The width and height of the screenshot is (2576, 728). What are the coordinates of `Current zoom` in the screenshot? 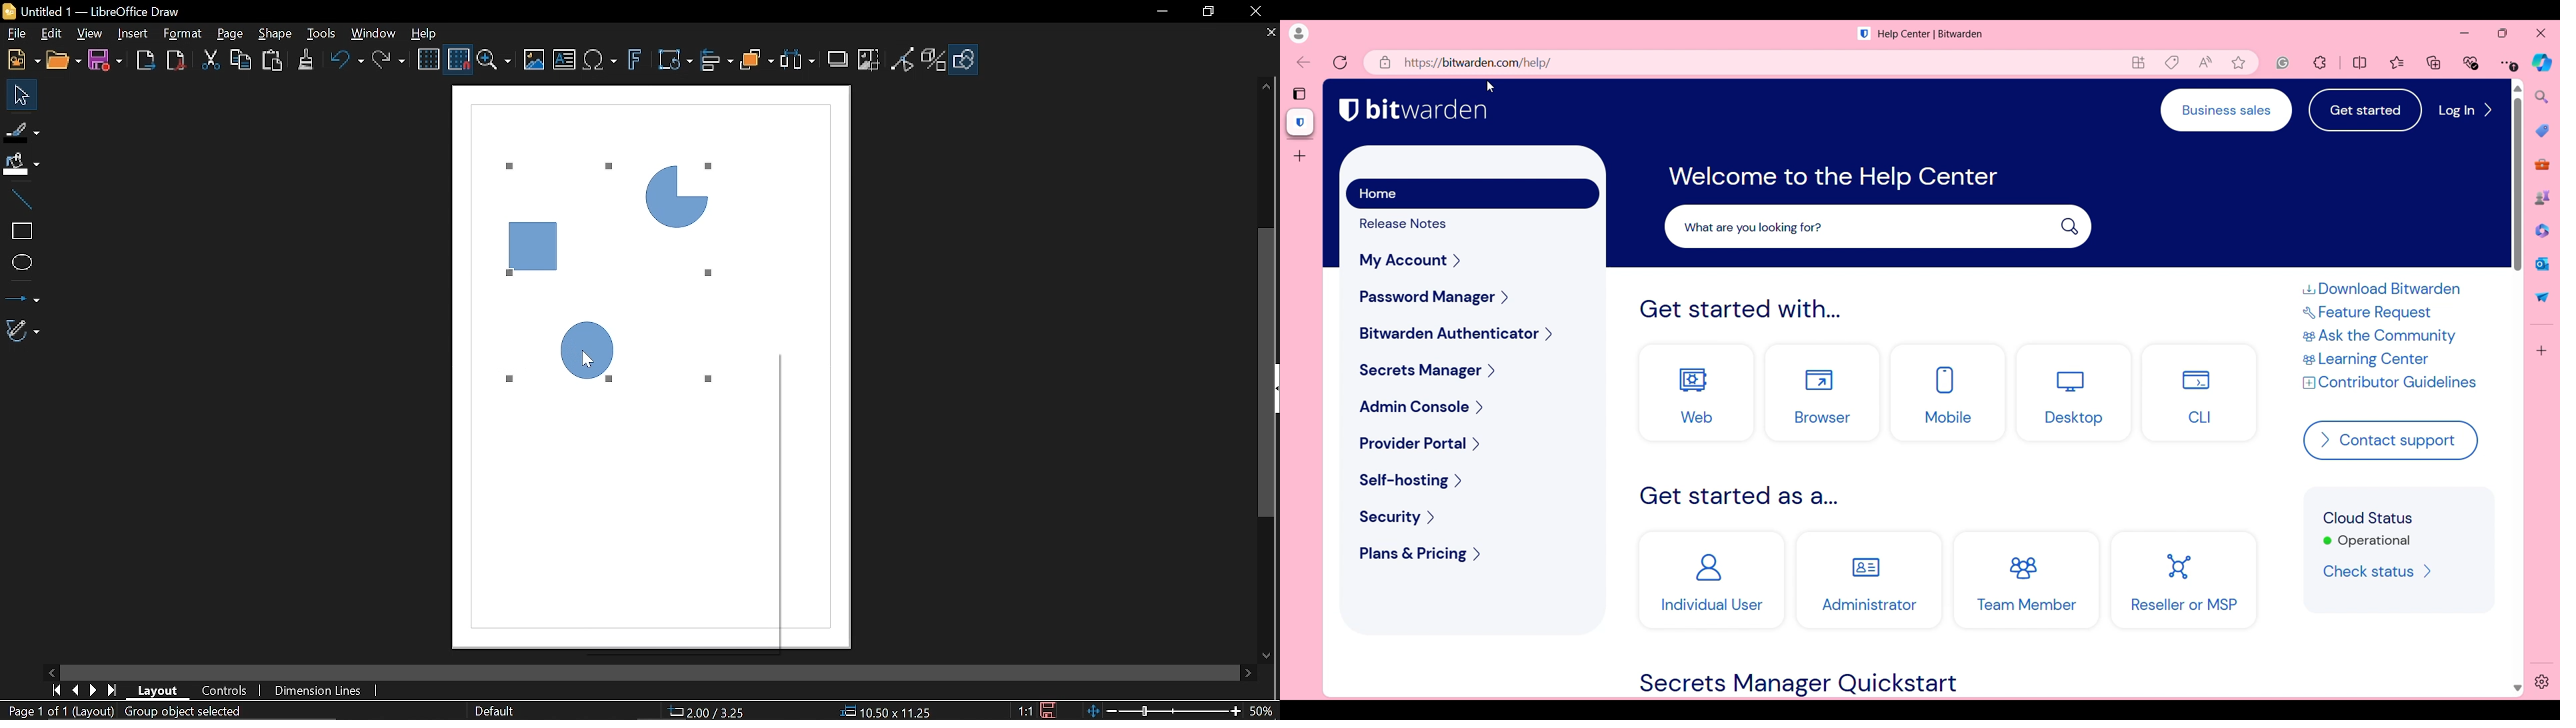 It's located at (1264, 710).